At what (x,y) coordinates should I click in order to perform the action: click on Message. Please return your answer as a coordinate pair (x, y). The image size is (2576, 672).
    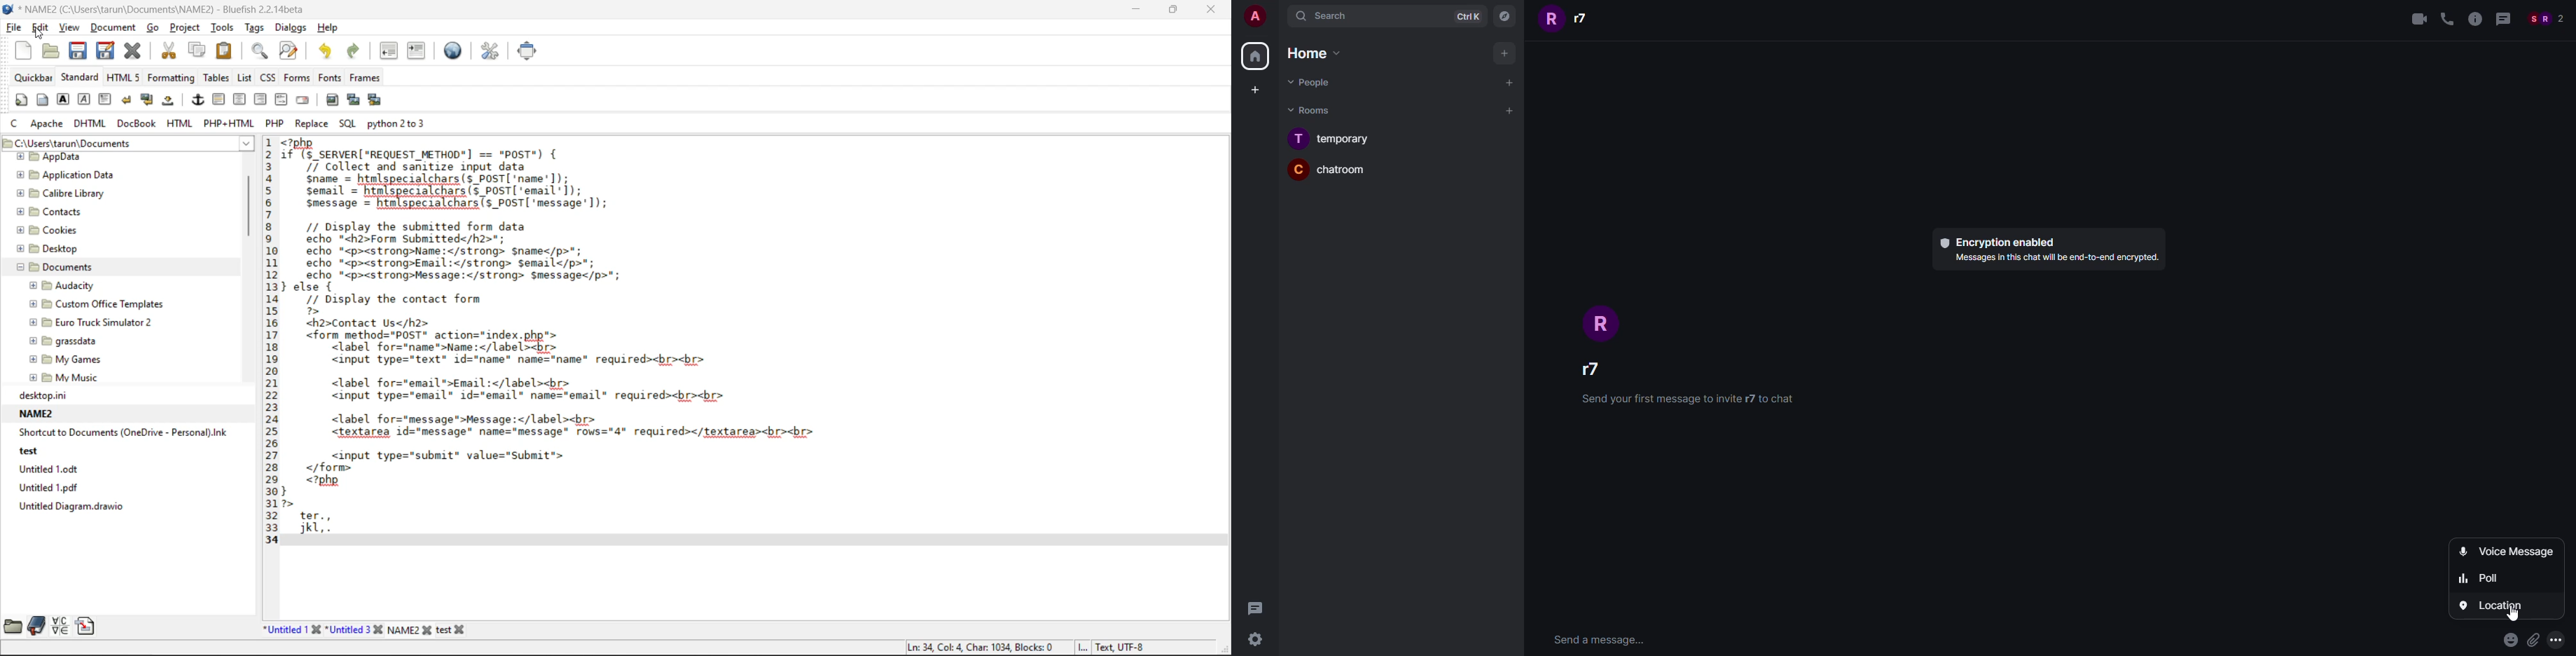
    Looking at the image, I should click on (2502, 20).